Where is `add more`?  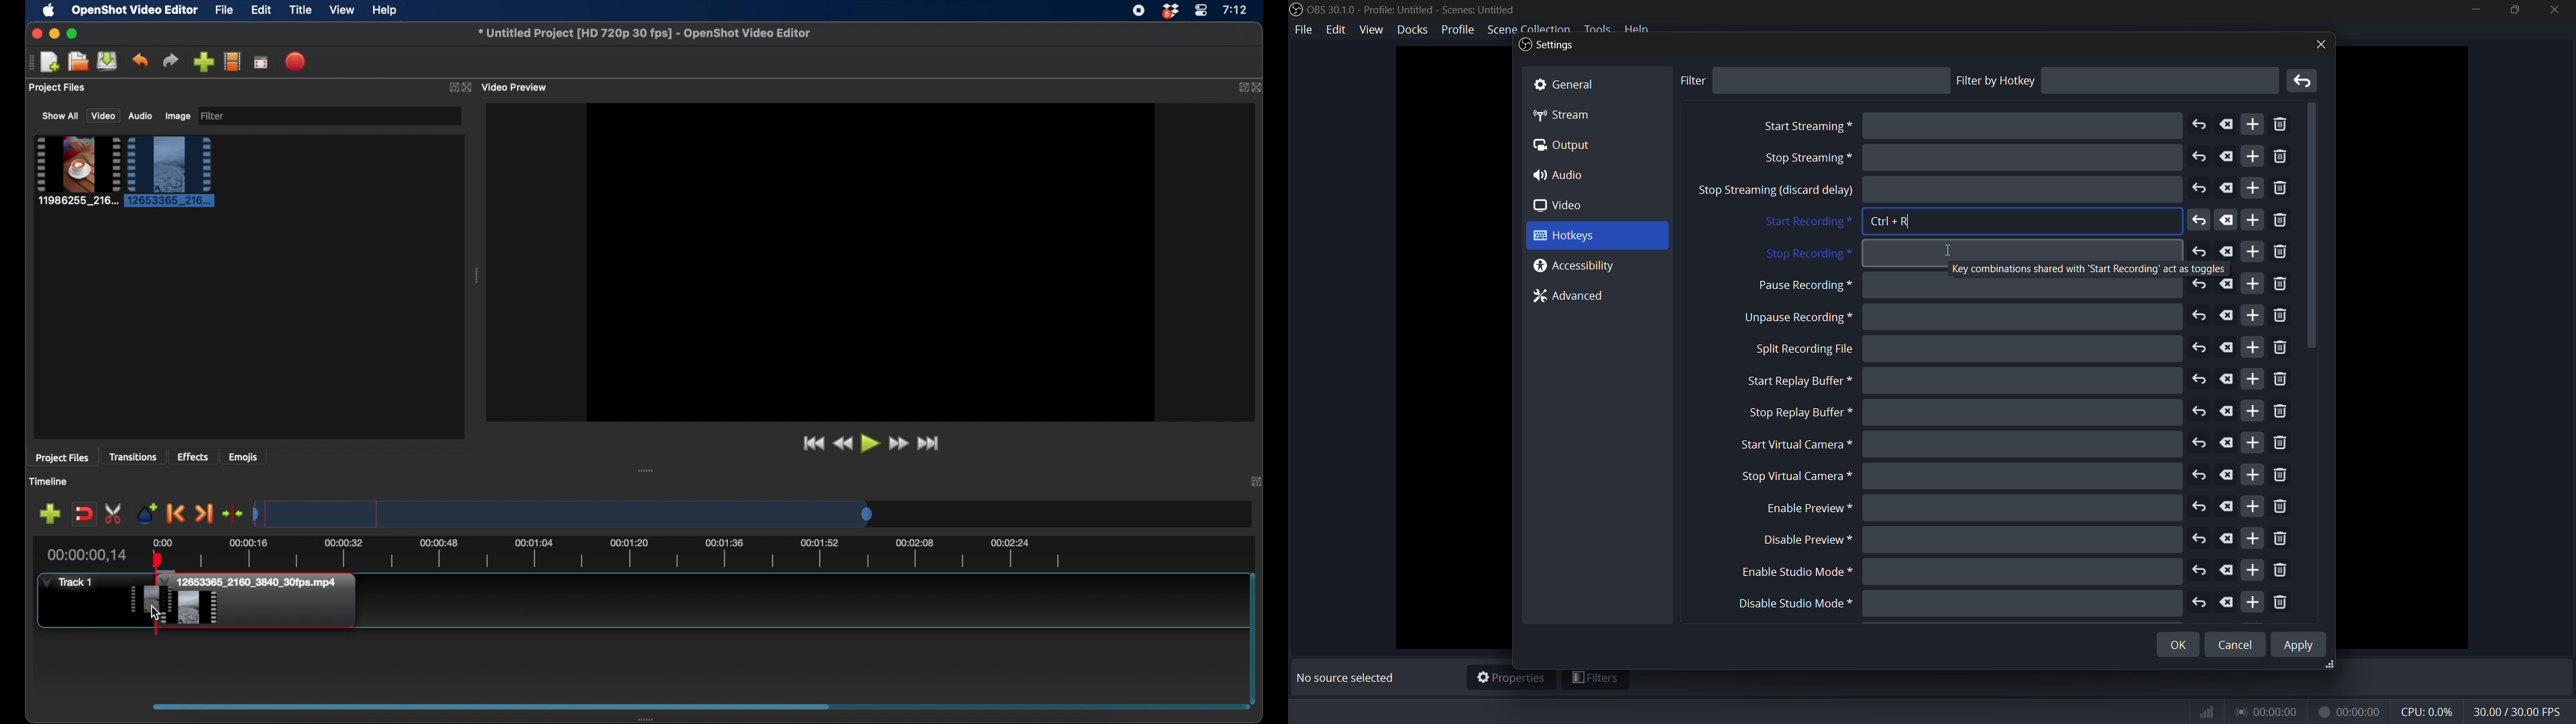
add more is located at coordinates (2253, 568).